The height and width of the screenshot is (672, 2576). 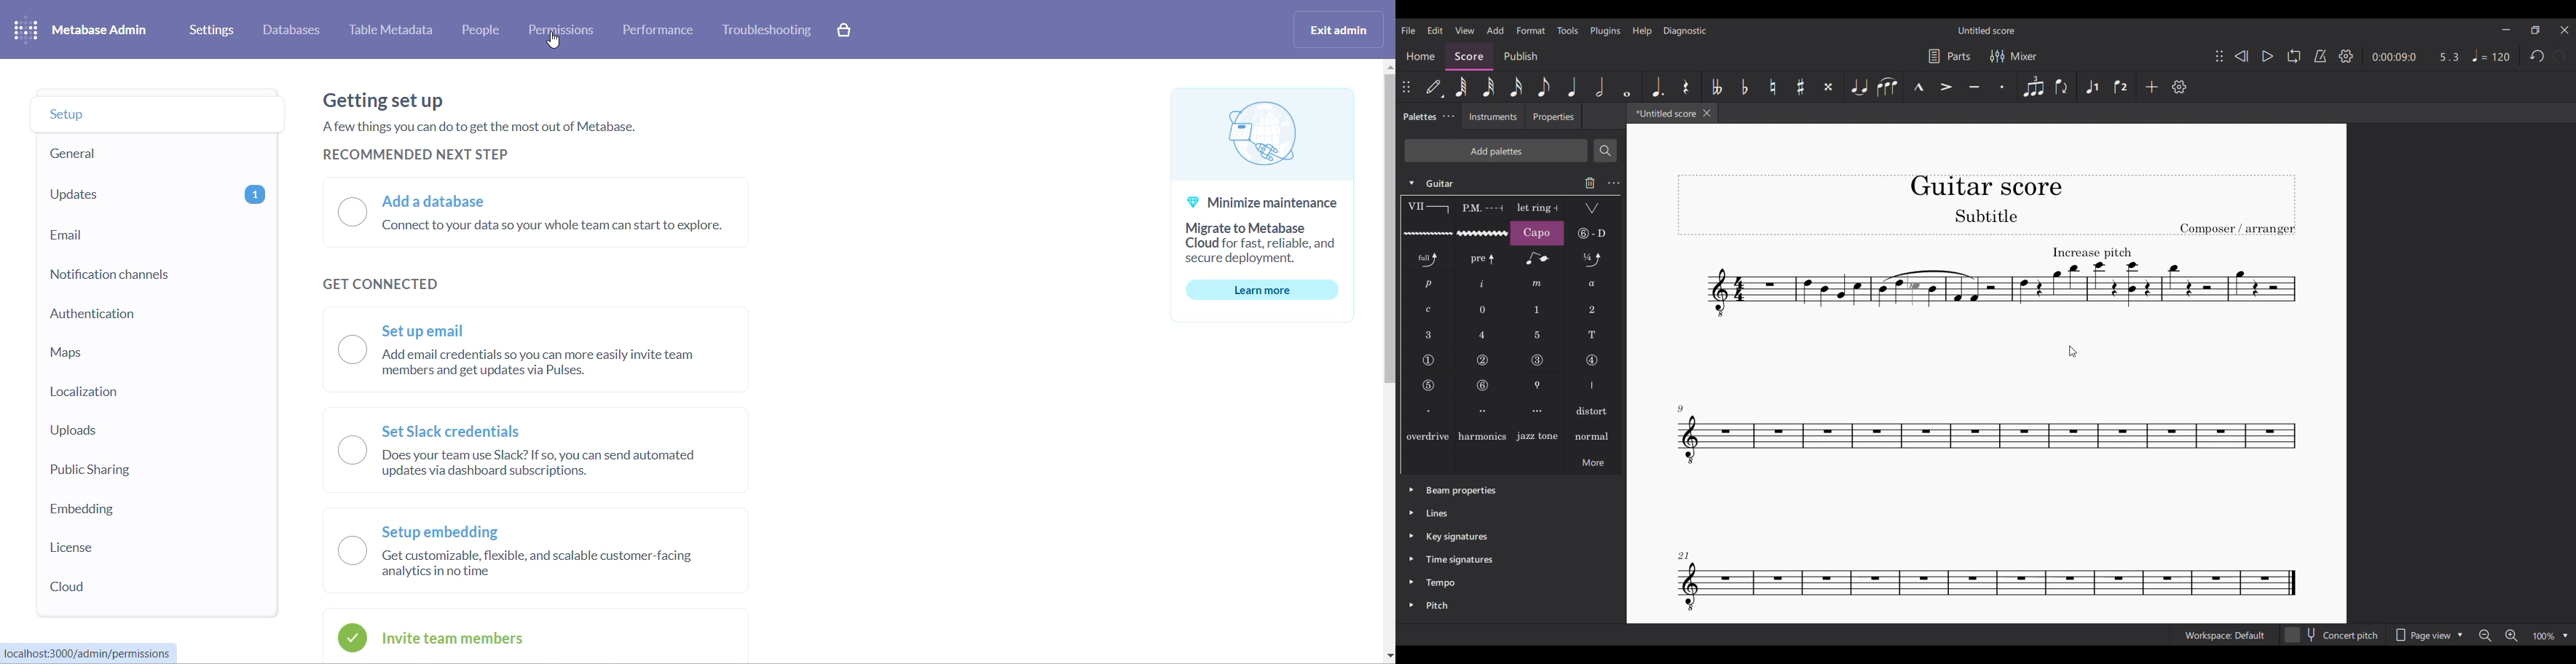 I want to click on LH guitar fingering 3, so click(x=1428, y=334).